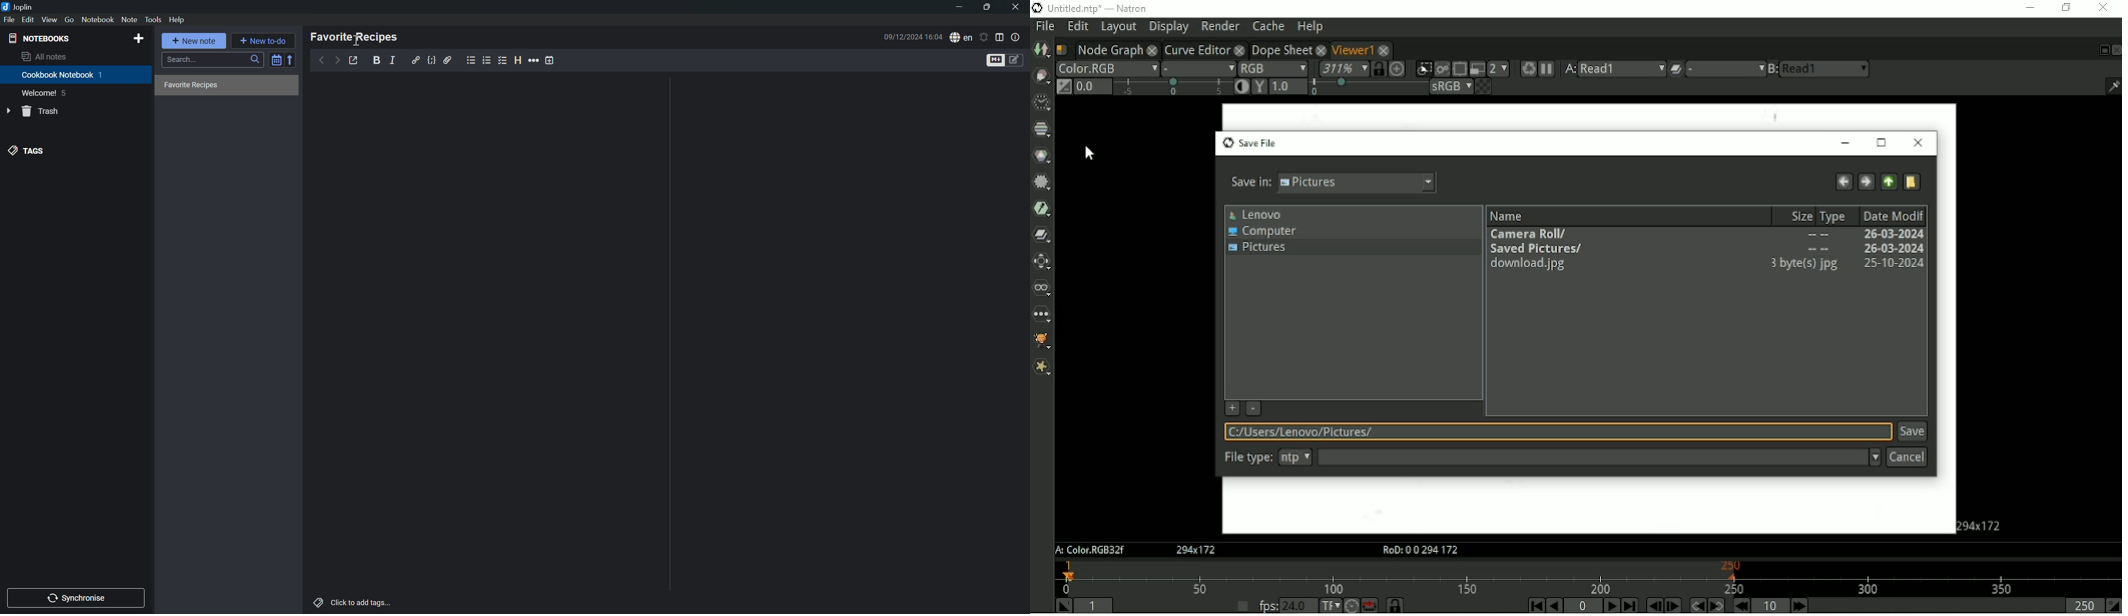 The image size is (2128, 616). I want to click on Set playback in point, so click(1063, 605).